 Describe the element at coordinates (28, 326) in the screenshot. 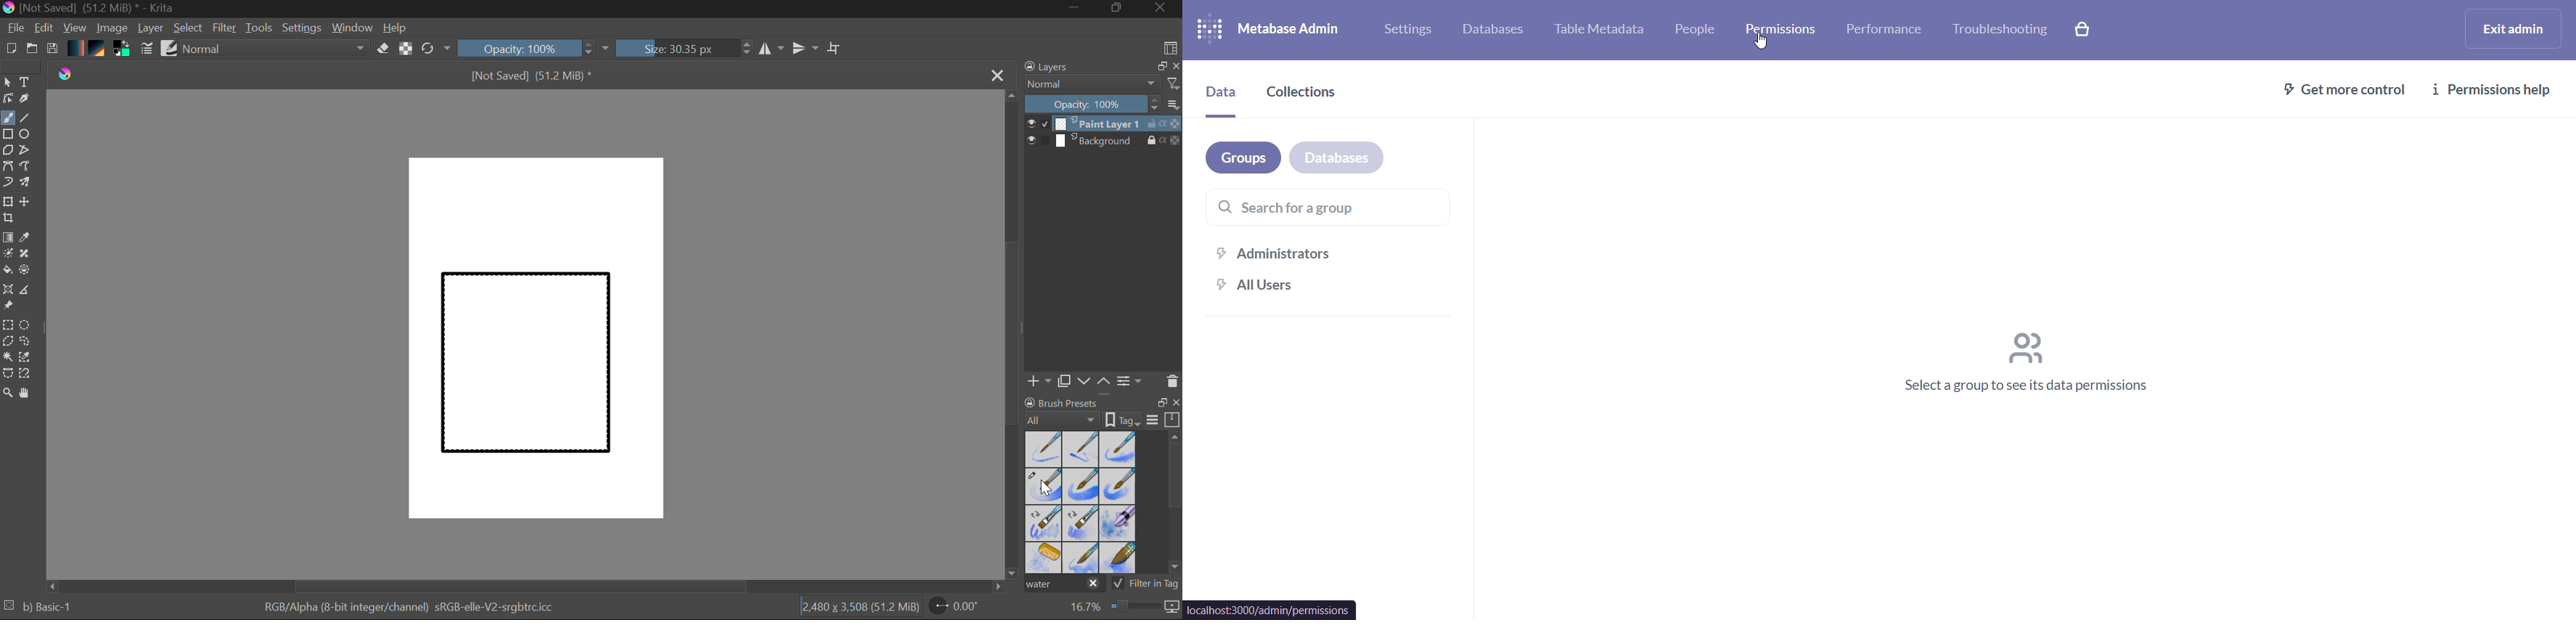

I see `Elipses Selection tool` at that location.